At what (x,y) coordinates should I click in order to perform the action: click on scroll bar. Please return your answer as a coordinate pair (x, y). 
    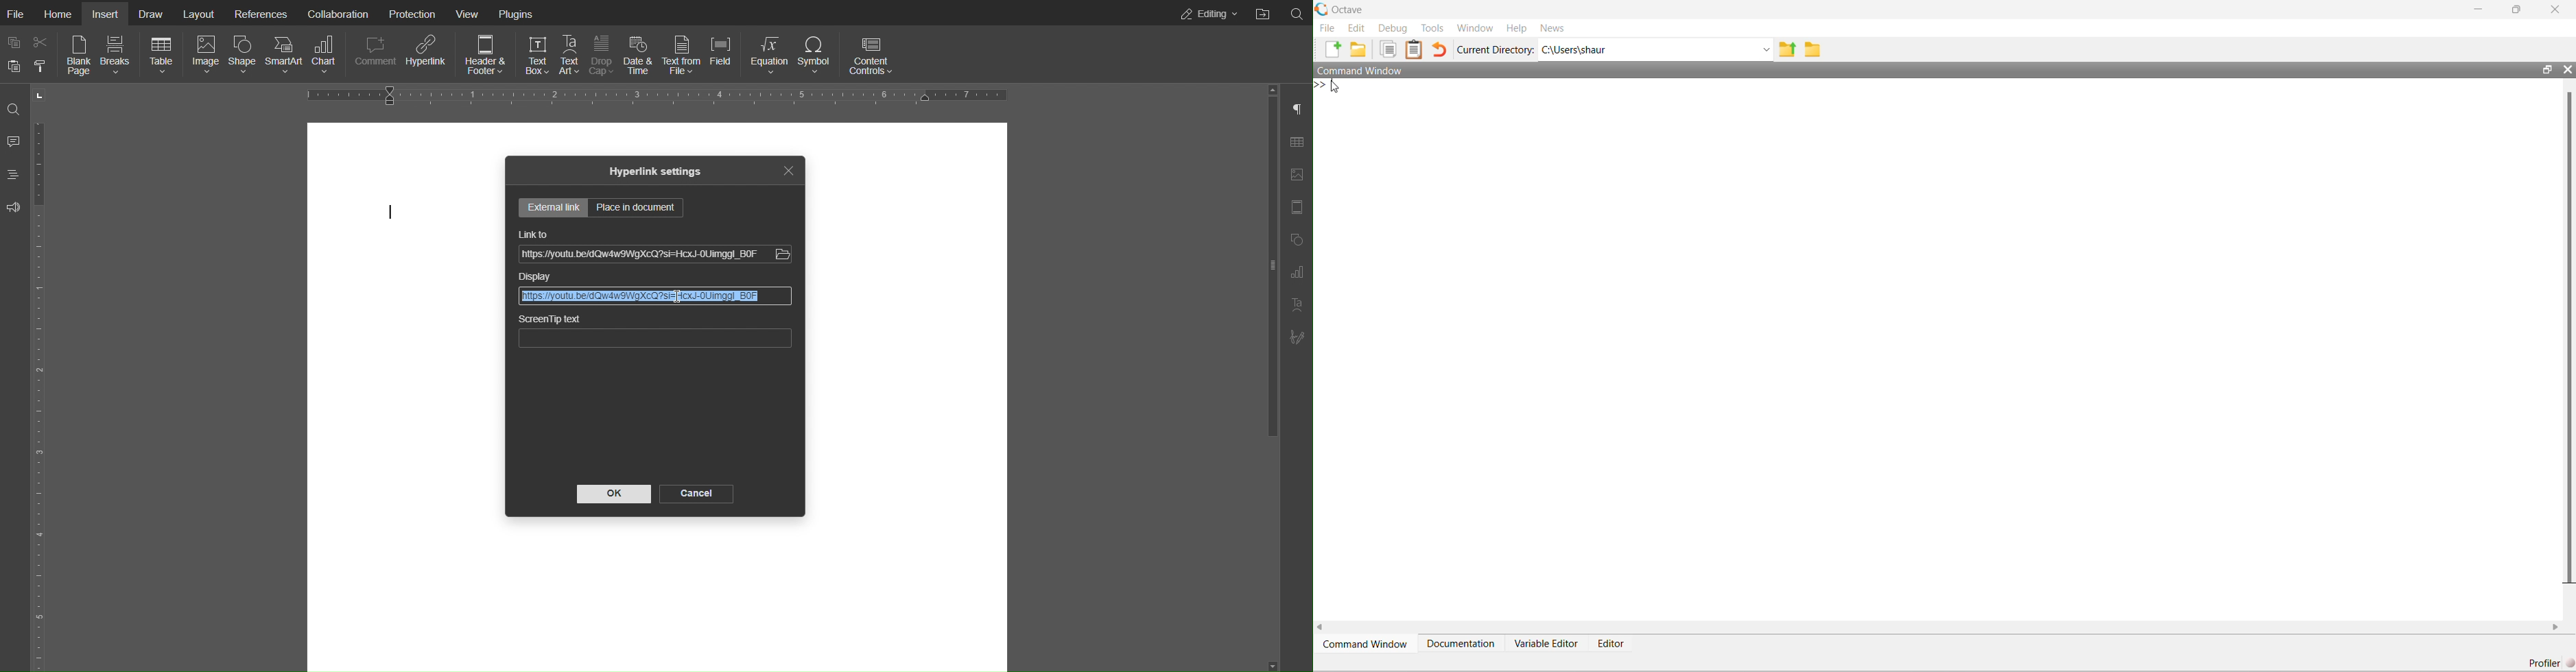
    Looking at the image, I should click on (2569, 339).